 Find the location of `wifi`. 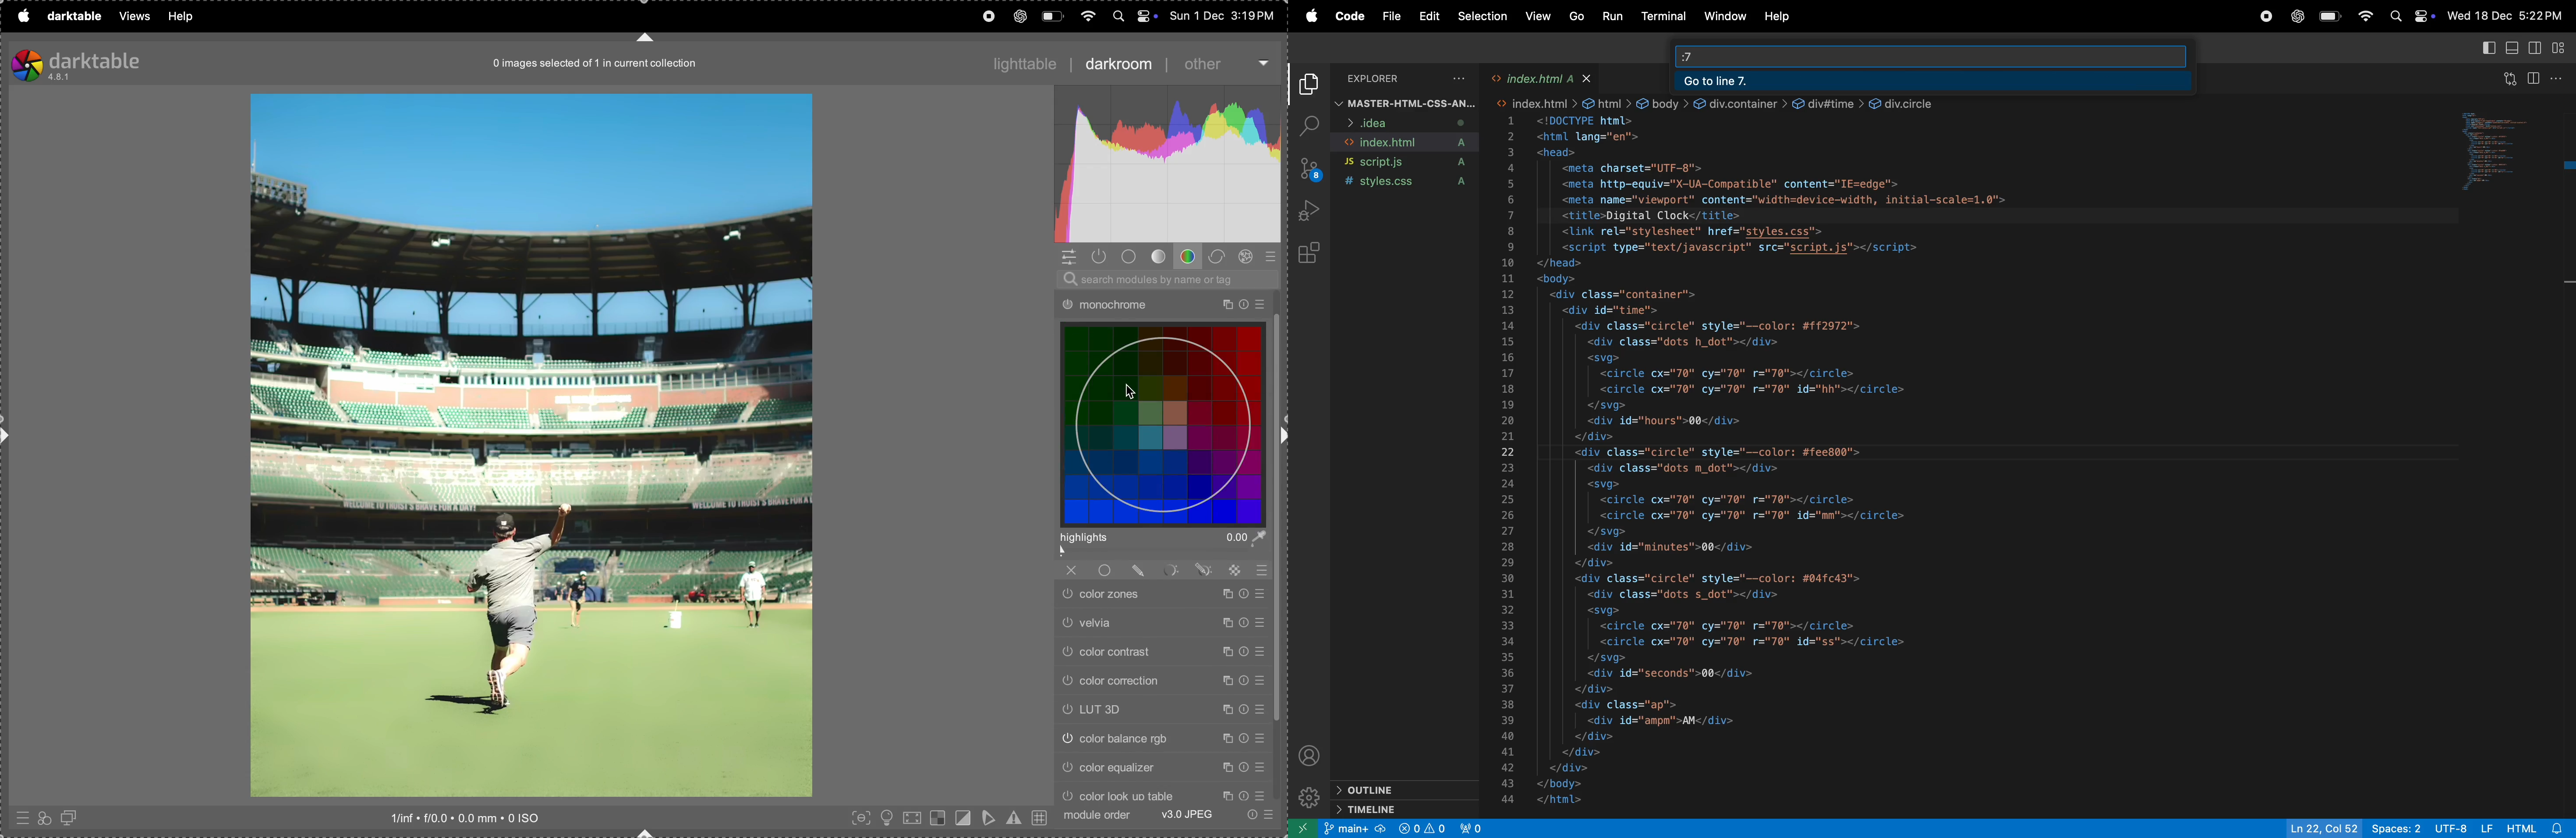

wifi is located at coordinates (1089, 17).